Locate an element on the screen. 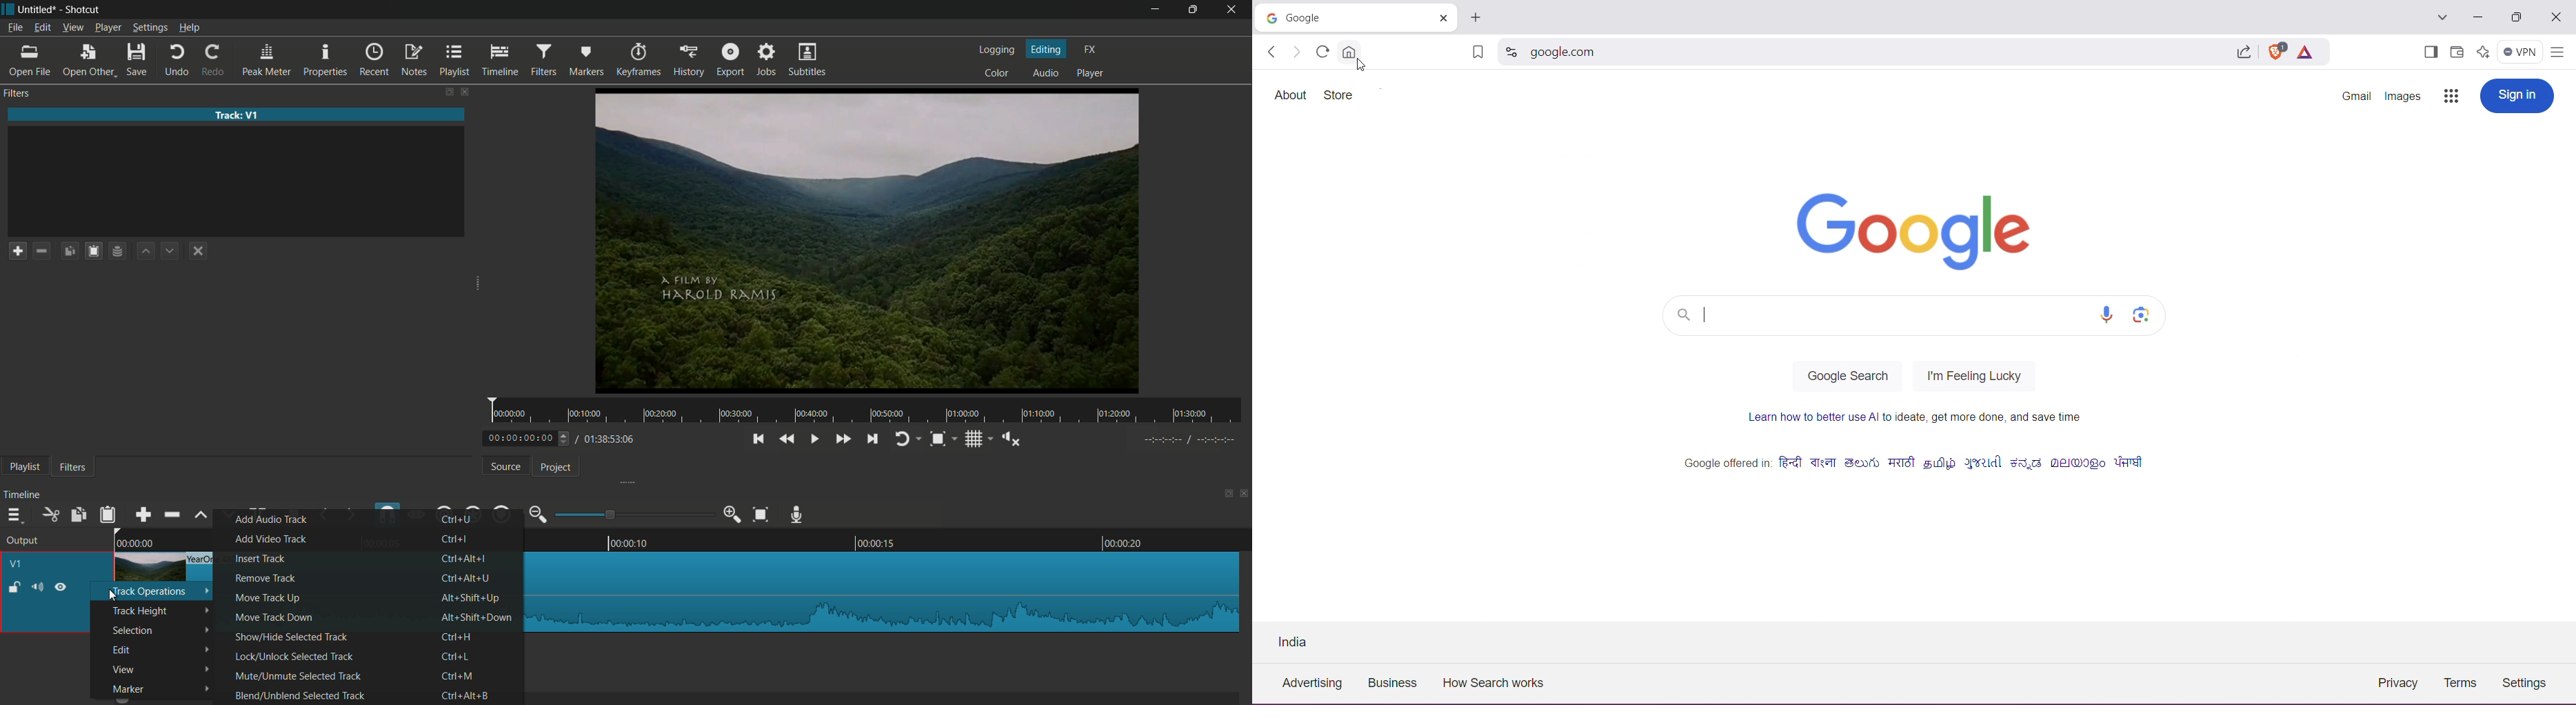  editing is located at coordinates (1047, 49).